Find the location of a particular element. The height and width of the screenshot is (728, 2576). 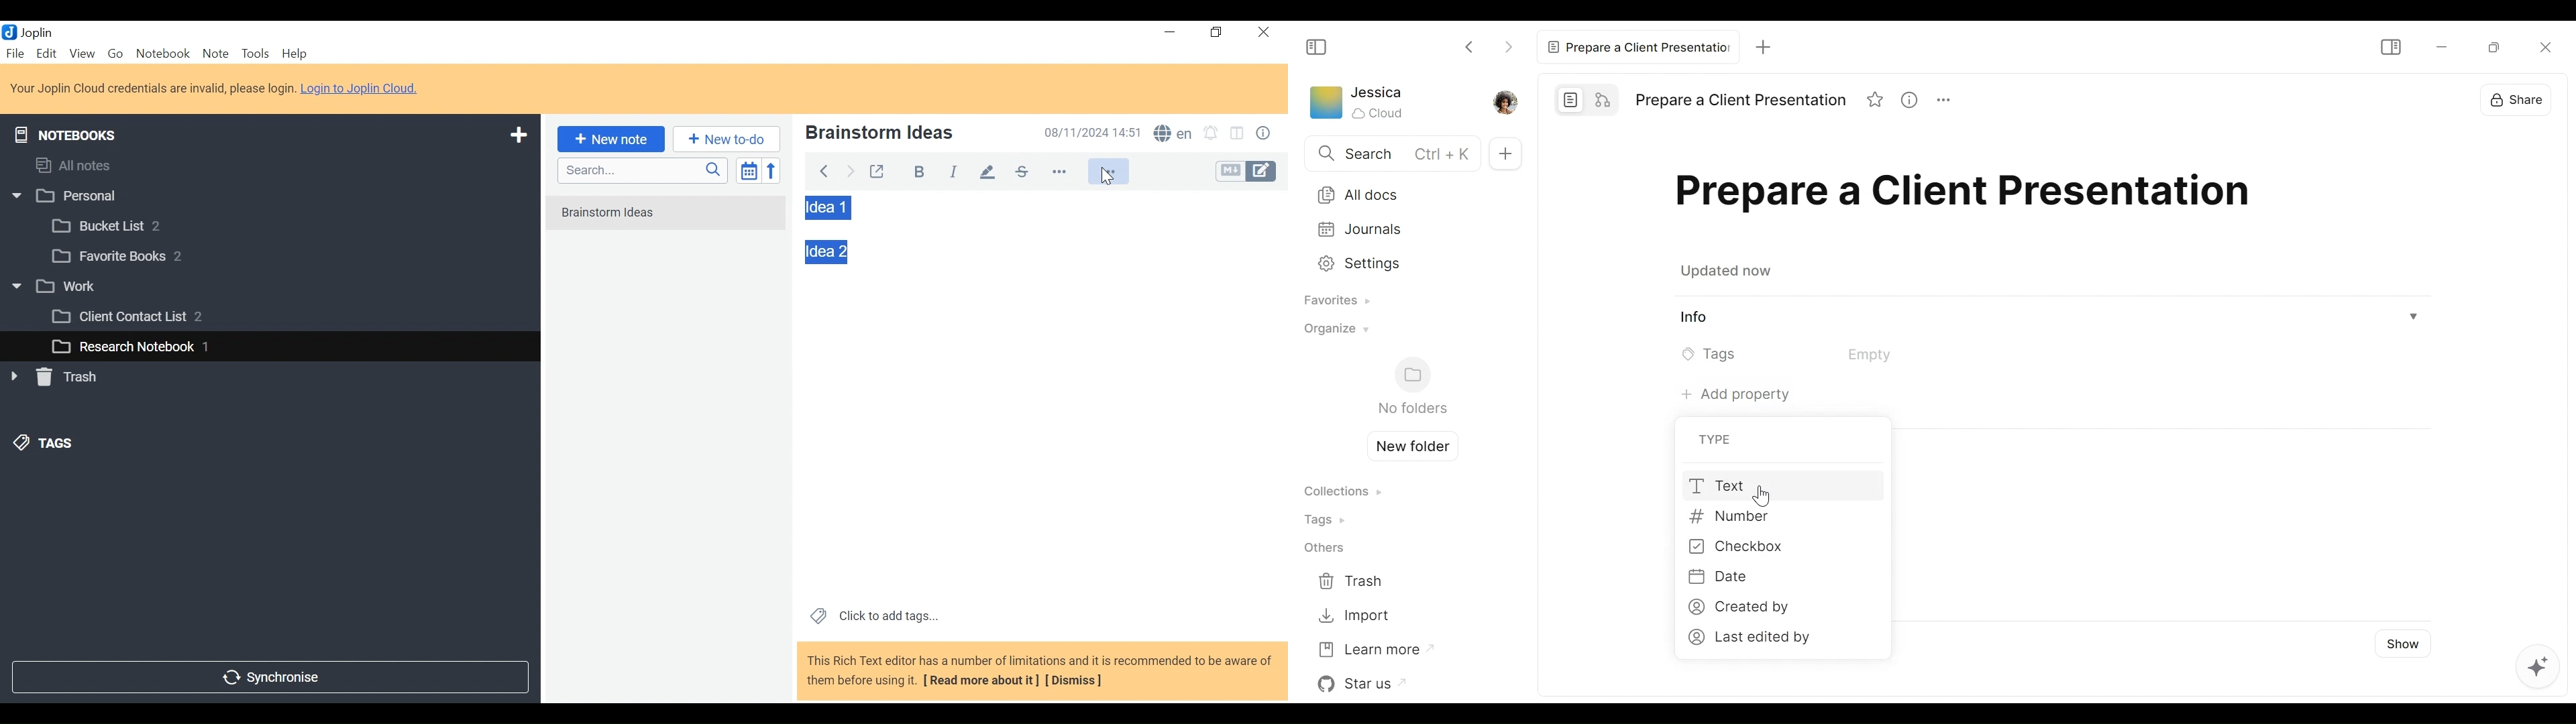

Joplin Desktop Icon is located at coordinates (35, 32).